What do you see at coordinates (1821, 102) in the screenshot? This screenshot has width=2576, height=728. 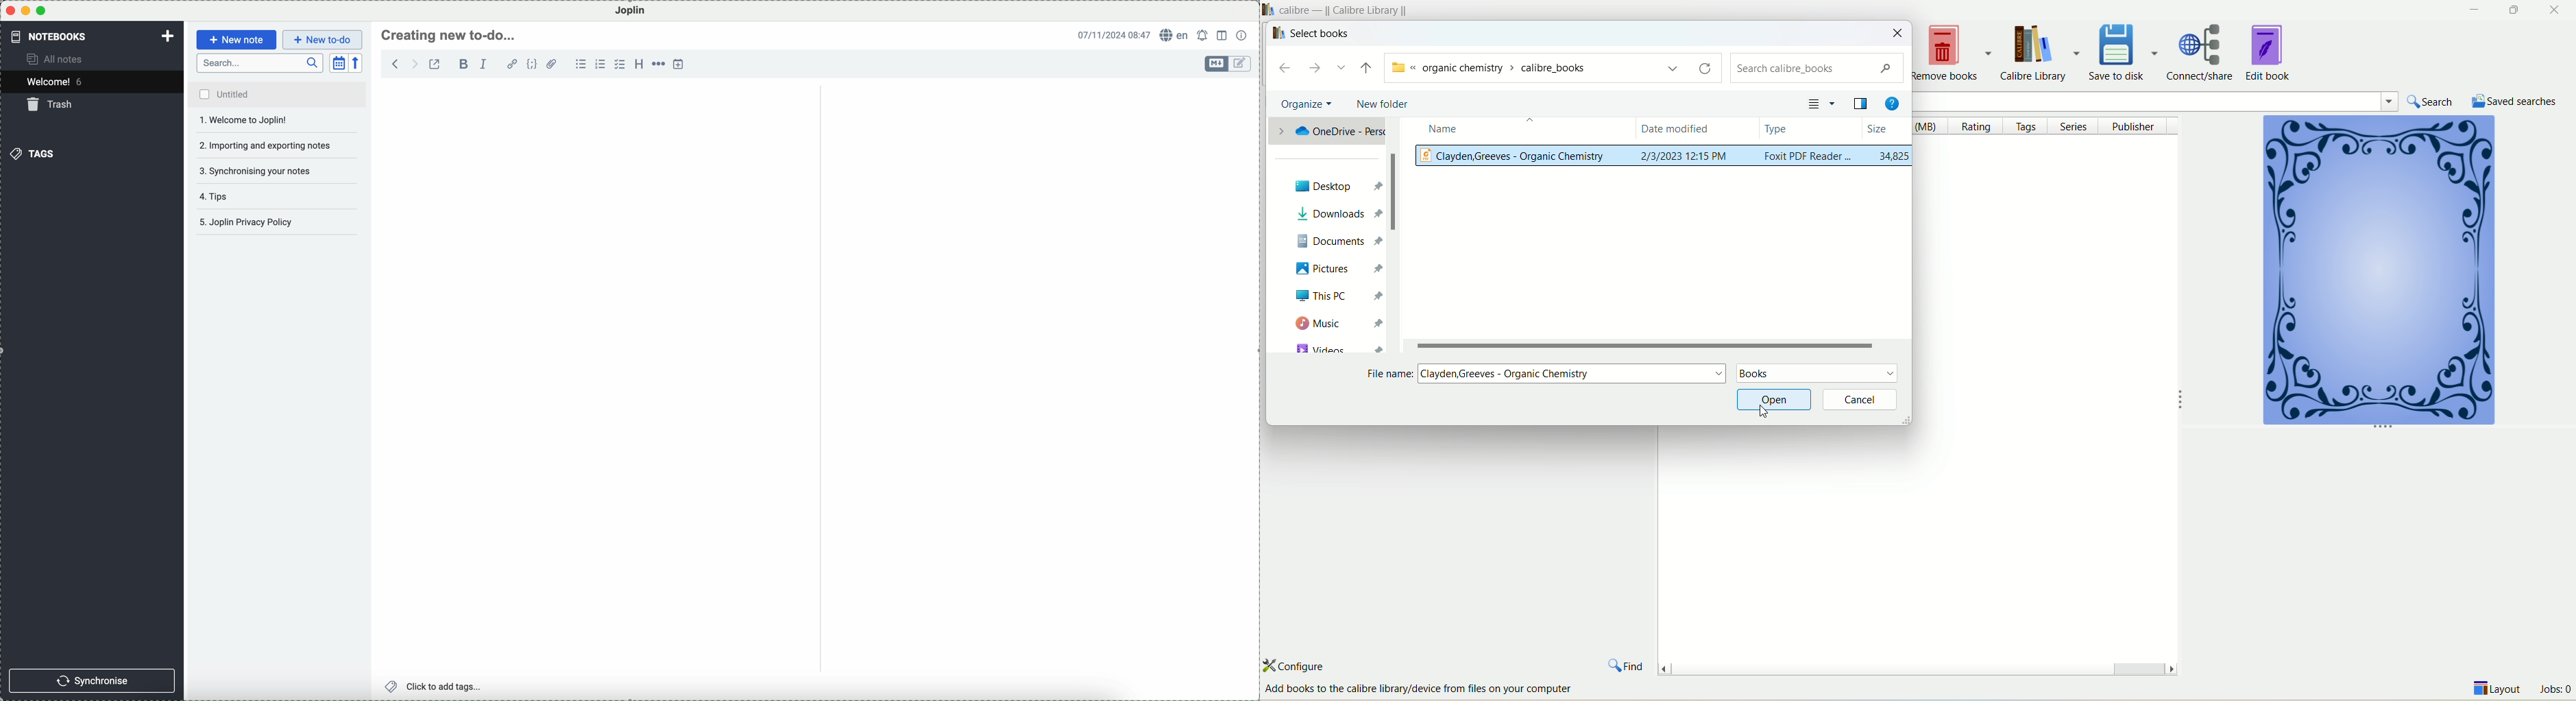 I see `view` at bounding box center [1821, 102].